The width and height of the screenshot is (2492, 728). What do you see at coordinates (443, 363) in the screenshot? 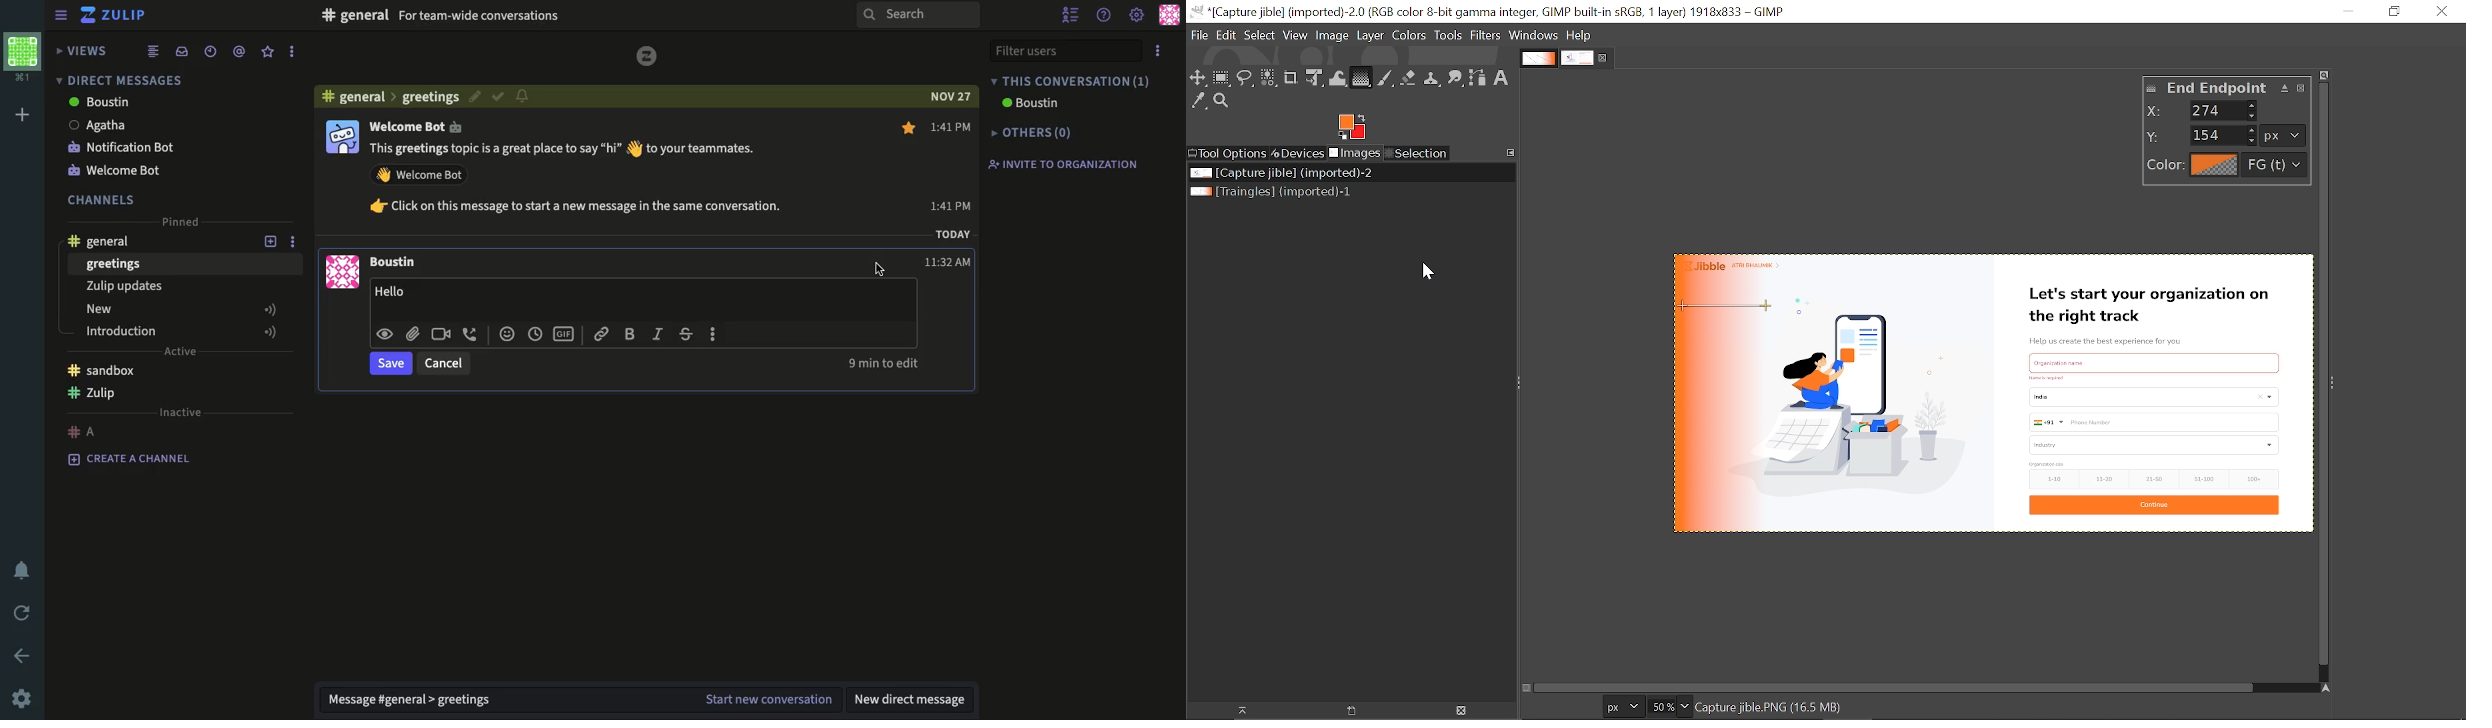
I see `cancel` at bounding box center [443, 363].